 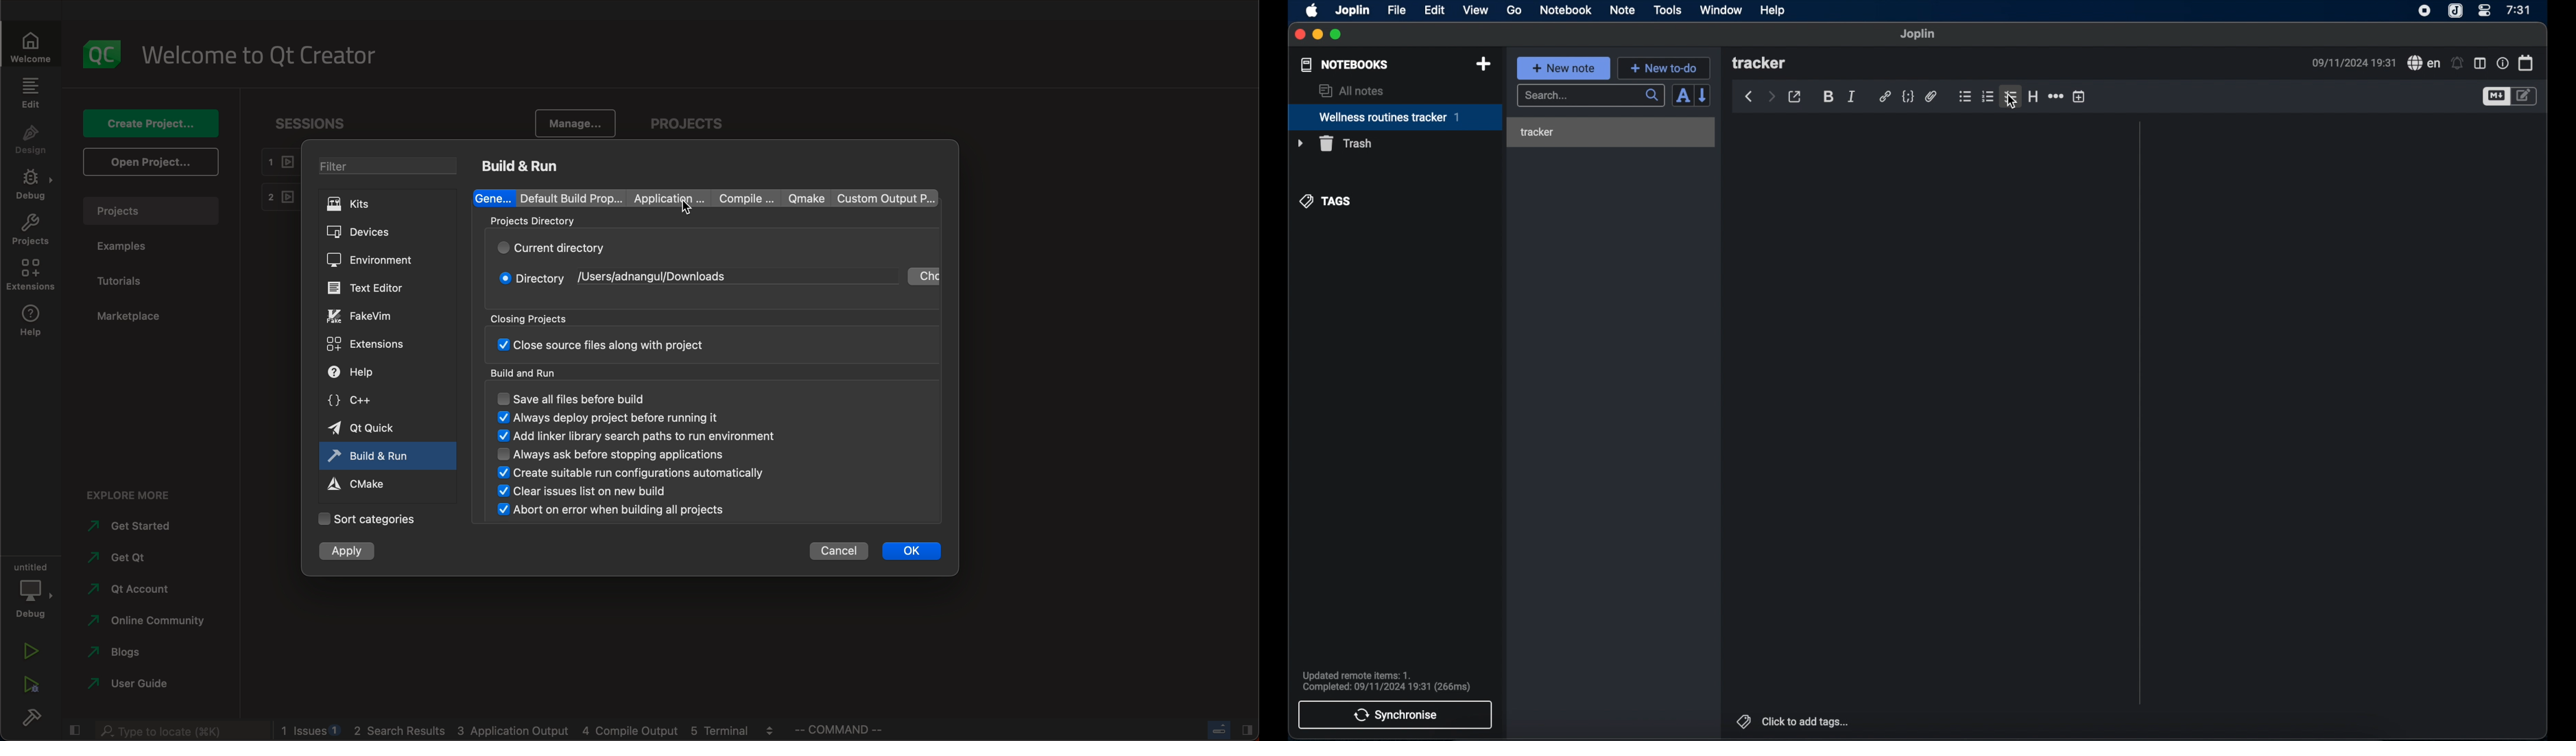 I want to click on window, so click(x=1721, y=10).